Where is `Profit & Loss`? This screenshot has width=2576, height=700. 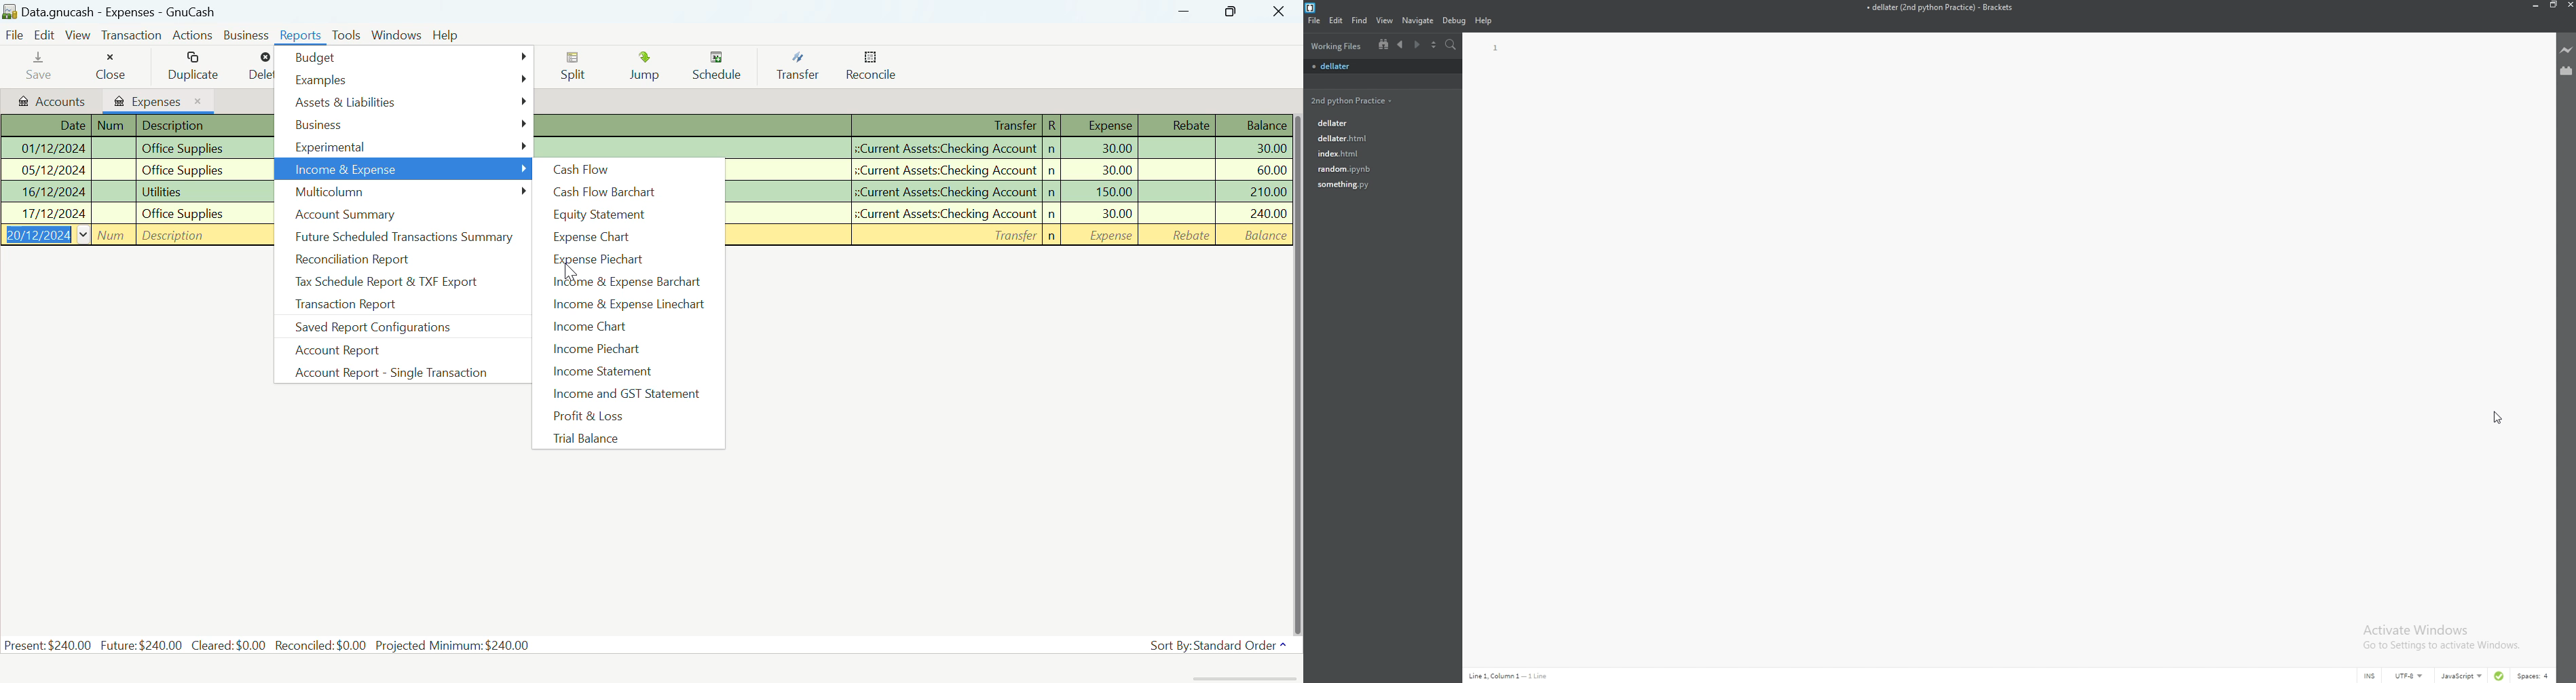 Profit & Loss is located at coordinates (627, 416).